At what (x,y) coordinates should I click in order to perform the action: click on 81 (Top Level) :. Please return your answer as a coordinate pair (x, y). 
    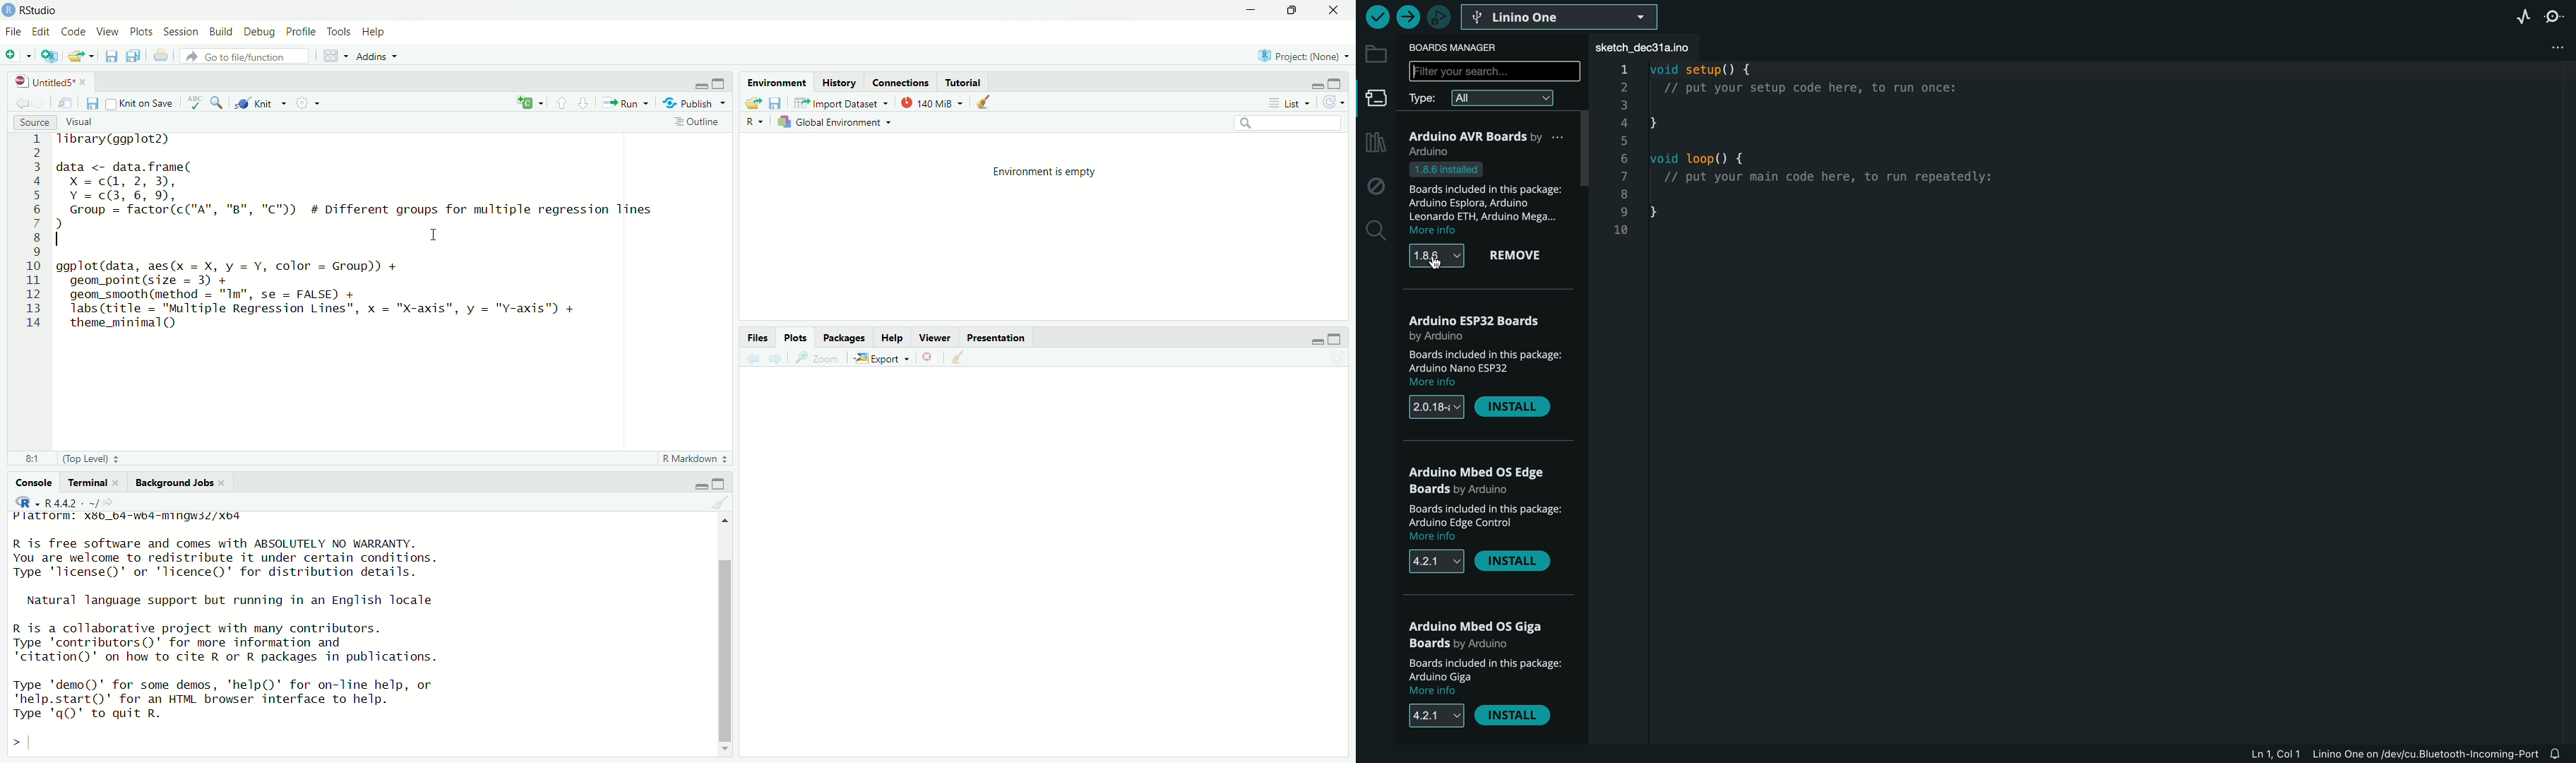
    Looking at the image, I should click on (66, 457).